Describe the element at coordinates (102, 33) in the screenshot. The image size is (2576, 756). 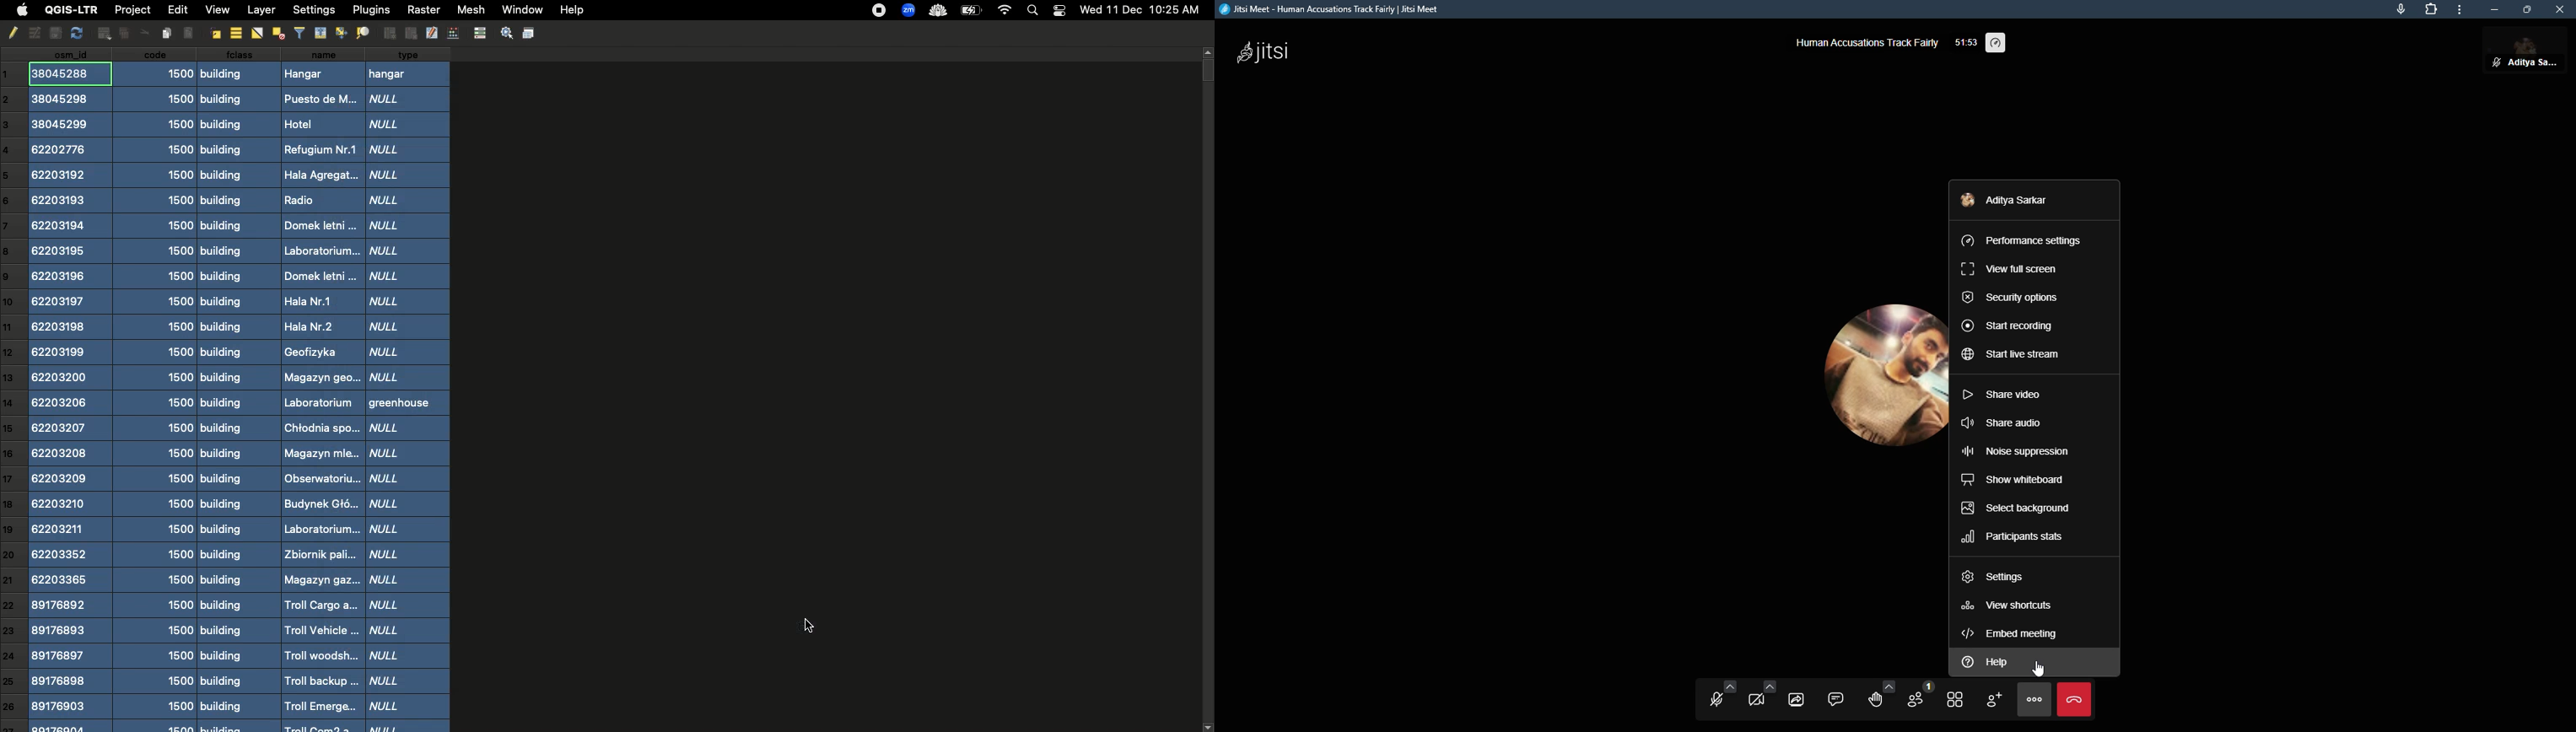
I see `Insert Ellipse` at that location.